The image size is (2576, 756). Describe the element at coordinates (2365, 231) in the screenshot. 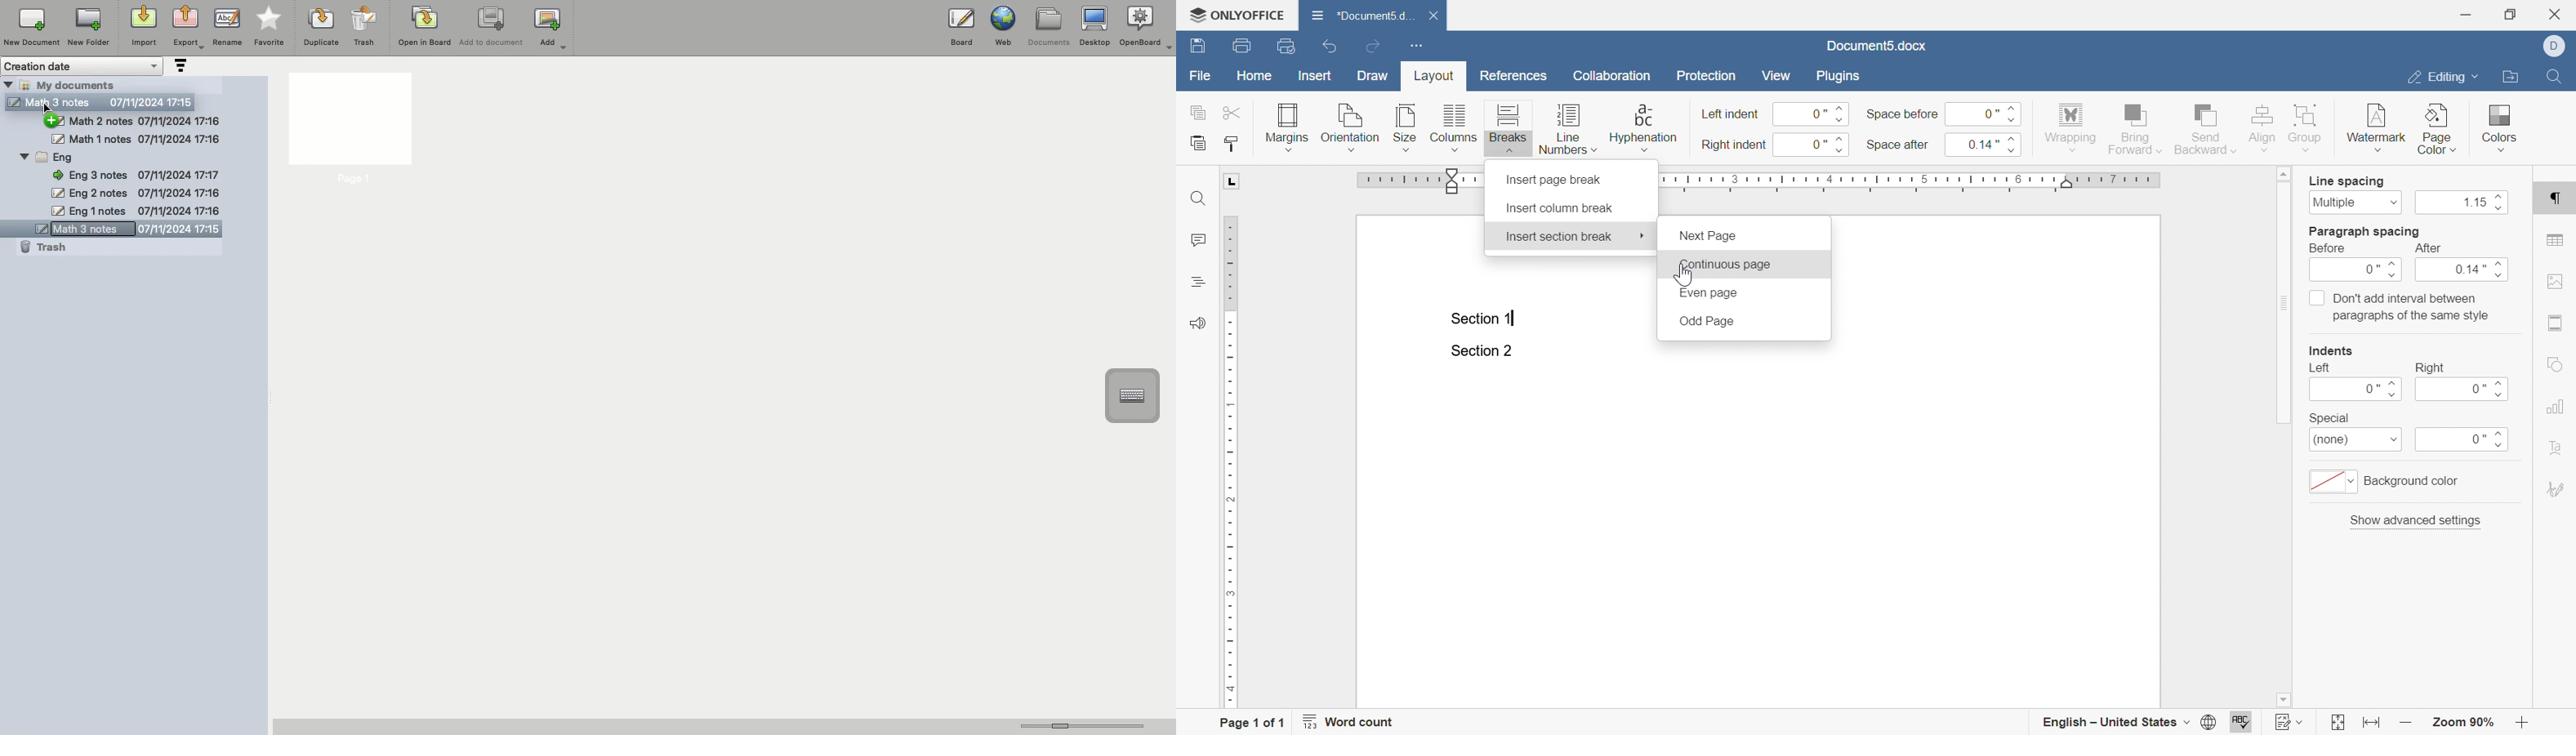

I see `paragraph spacing` at that location.